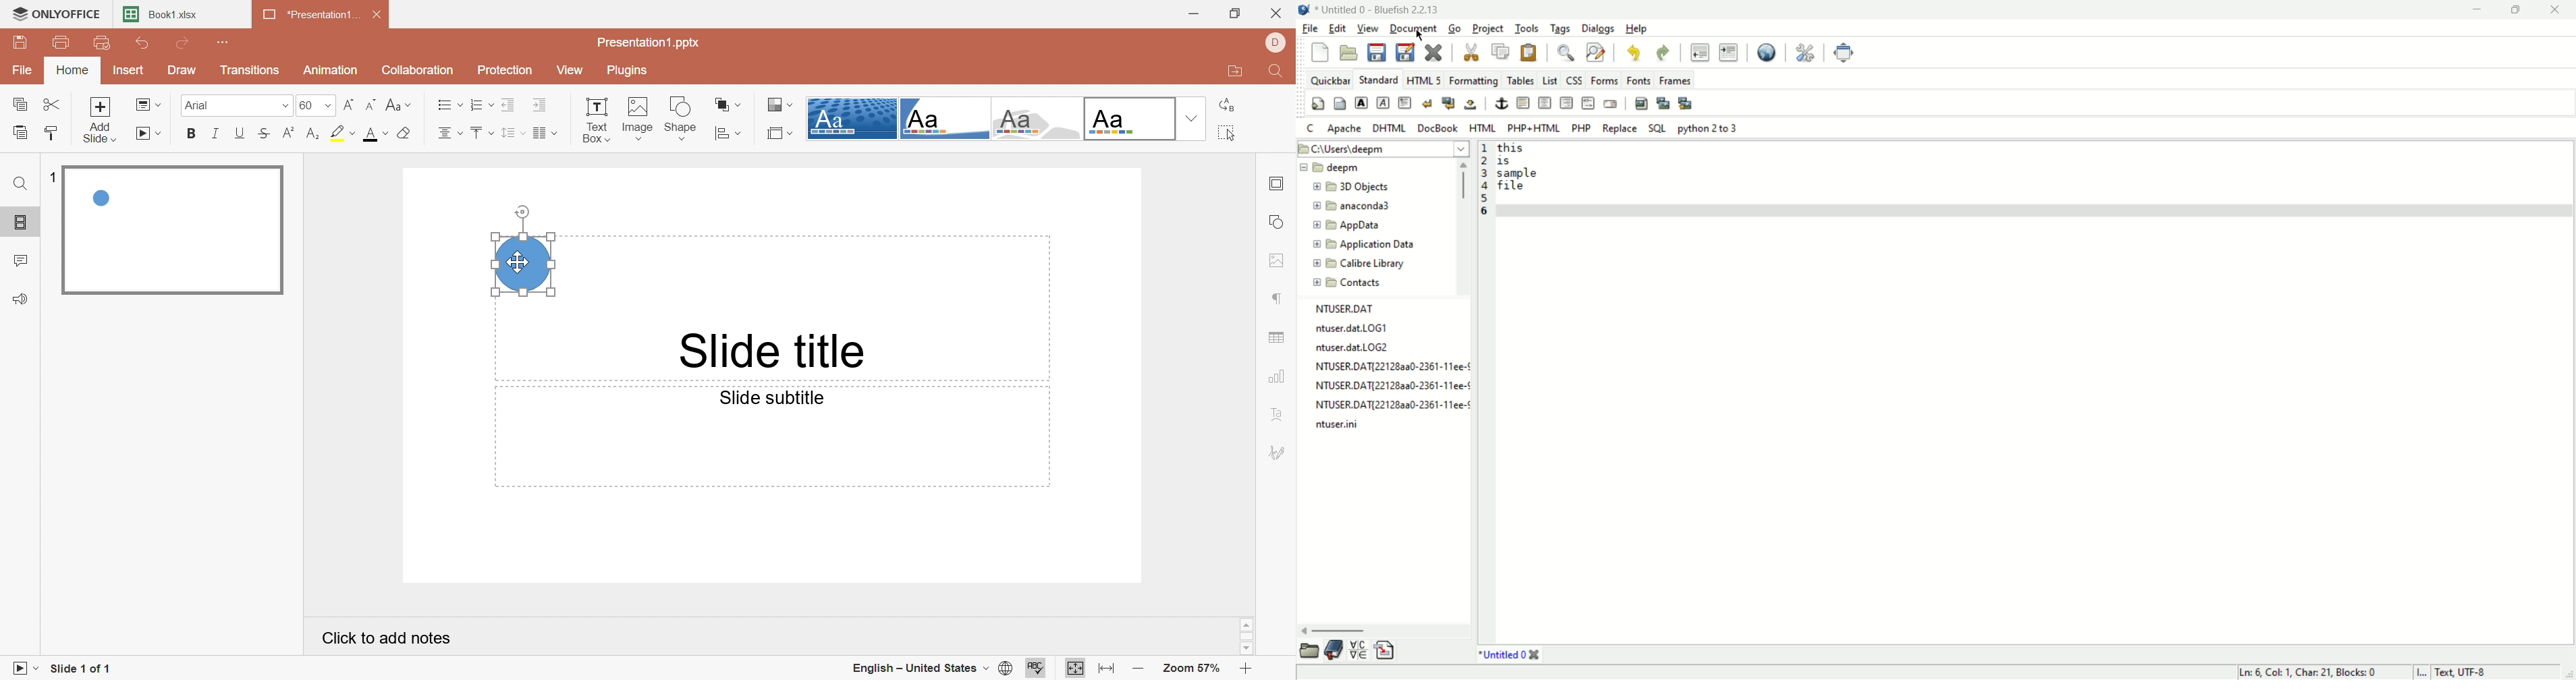 This screenshot has height=700, width=2576. I want to click on Chart settings, so click(1279, 377).